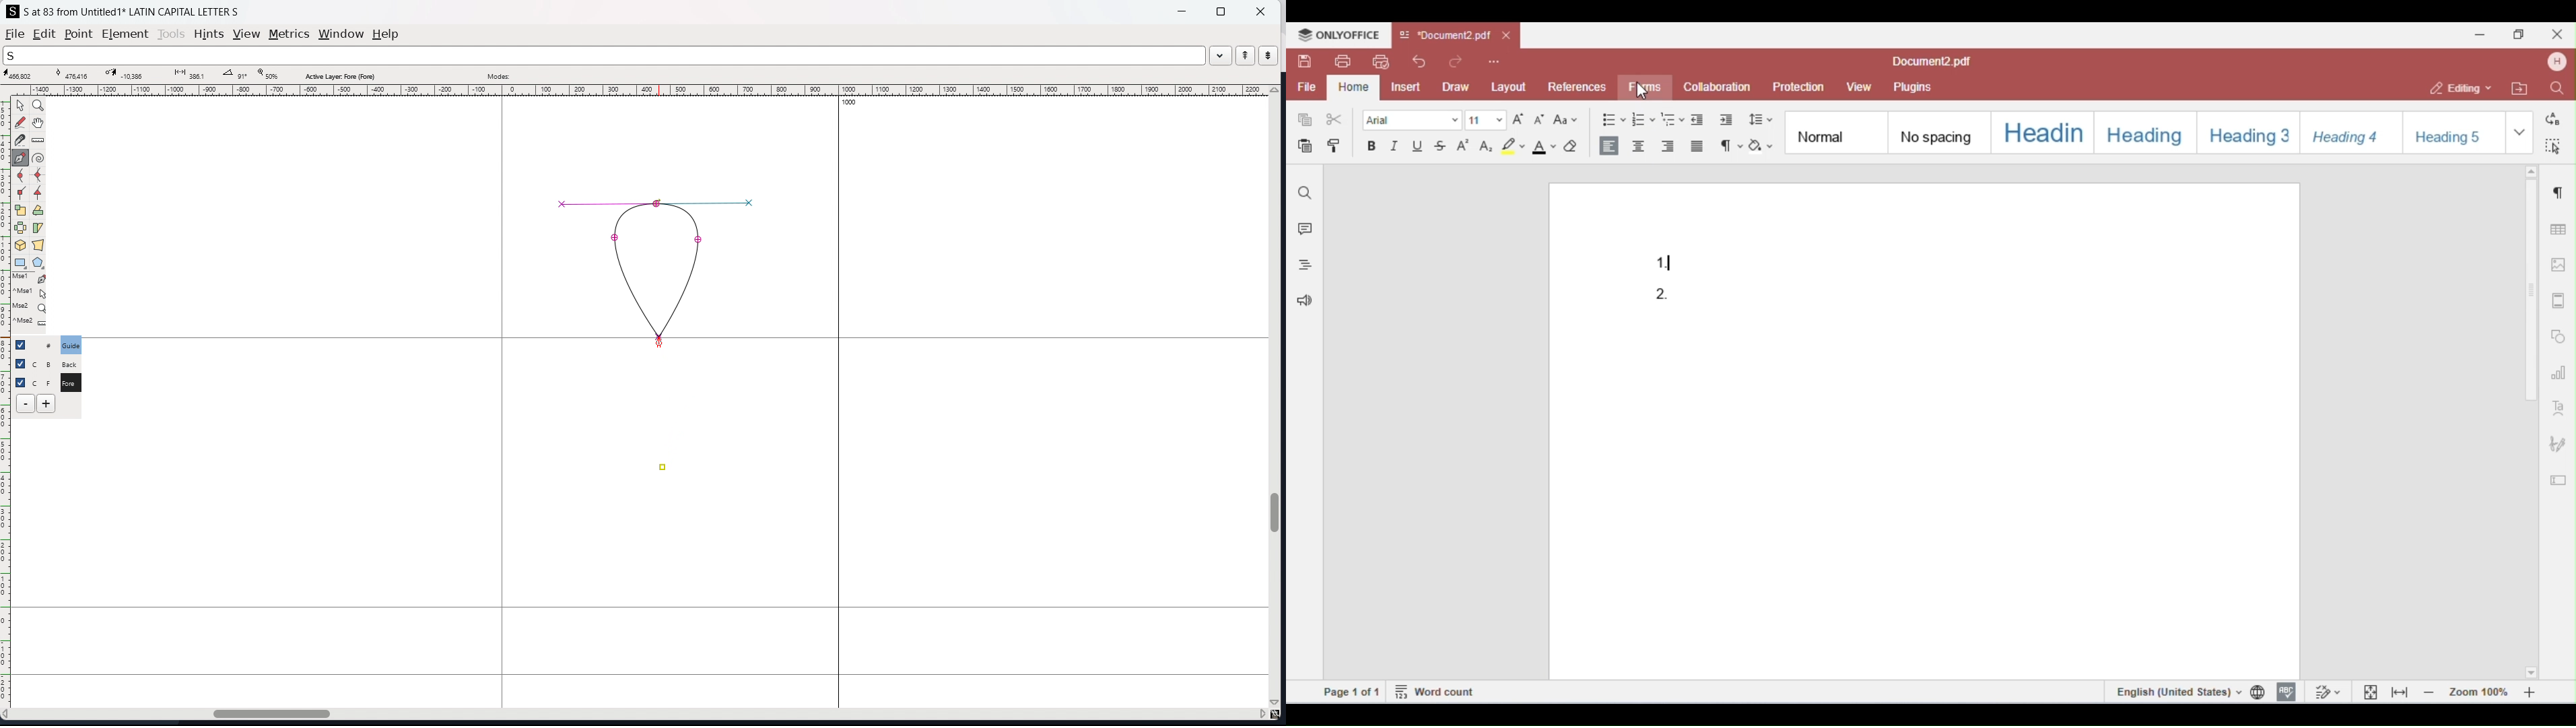 The height and width of the screenshot is (728, 2576). What do you see at coordinates (209, 34) in the screenshot?
I see `hints` at bounding box center [209, 34].